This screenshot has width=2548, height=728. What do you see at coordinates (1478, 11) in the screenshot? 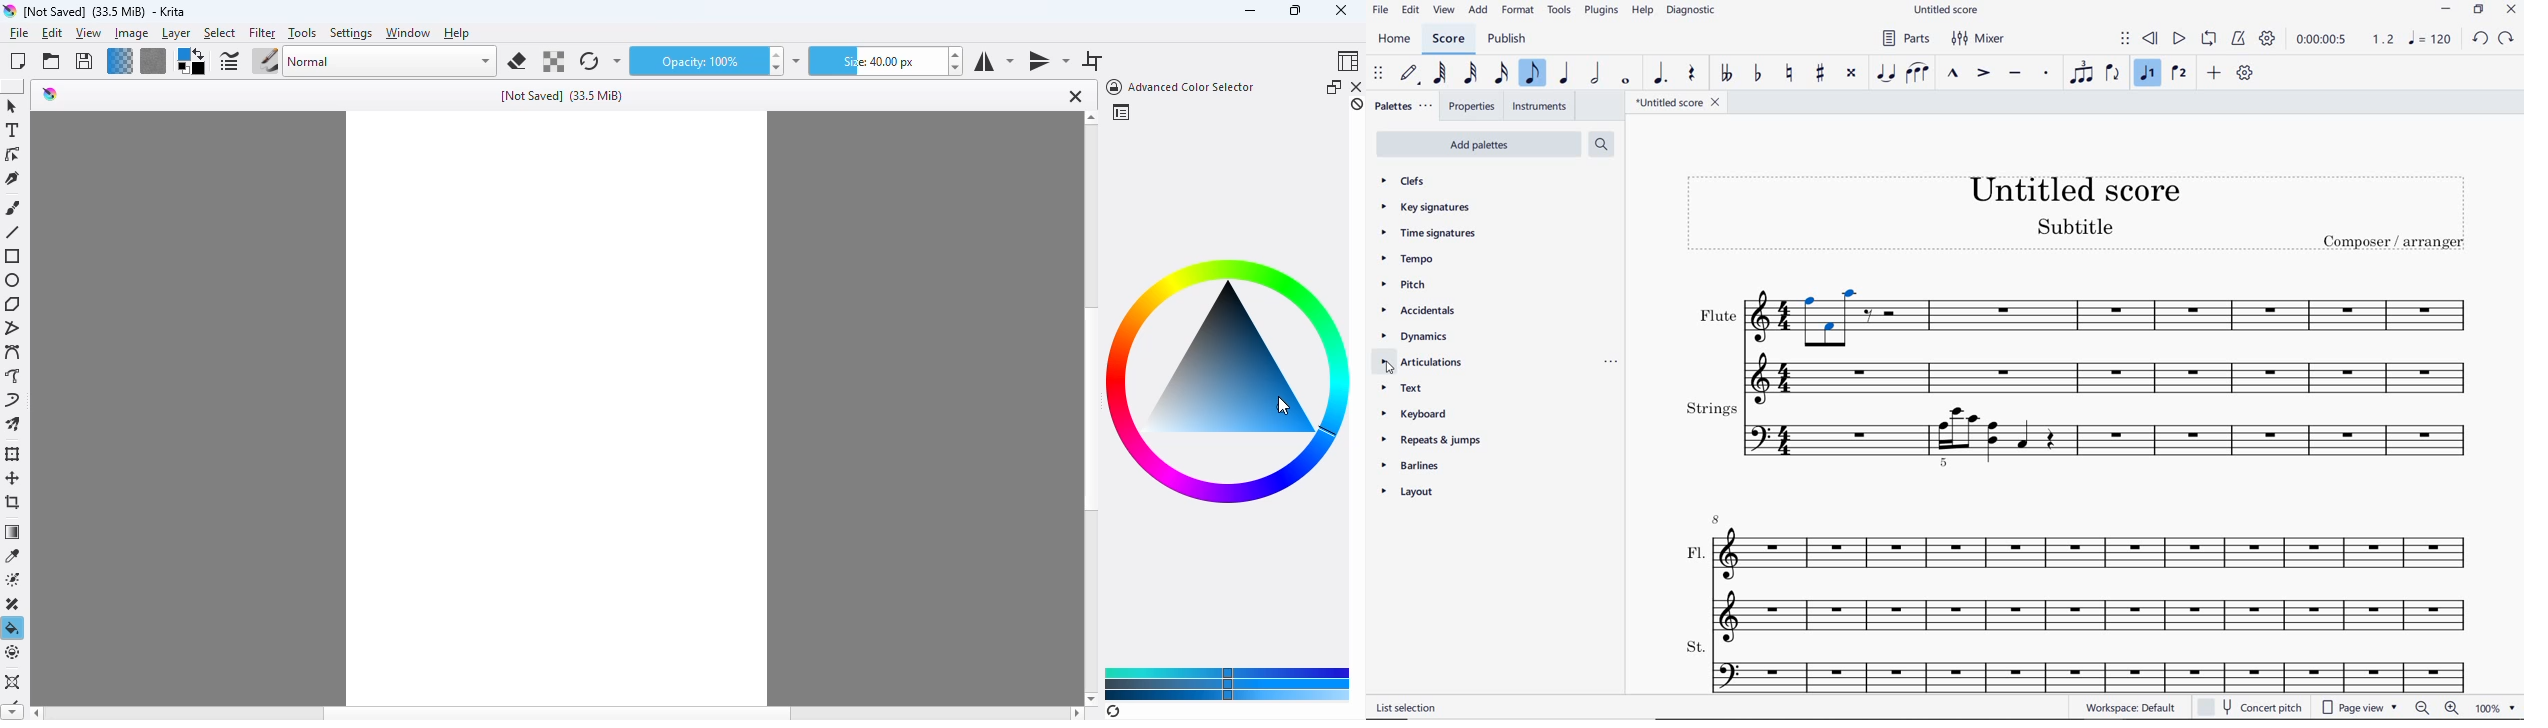
I see `add` at bounding box center [1478, 11].